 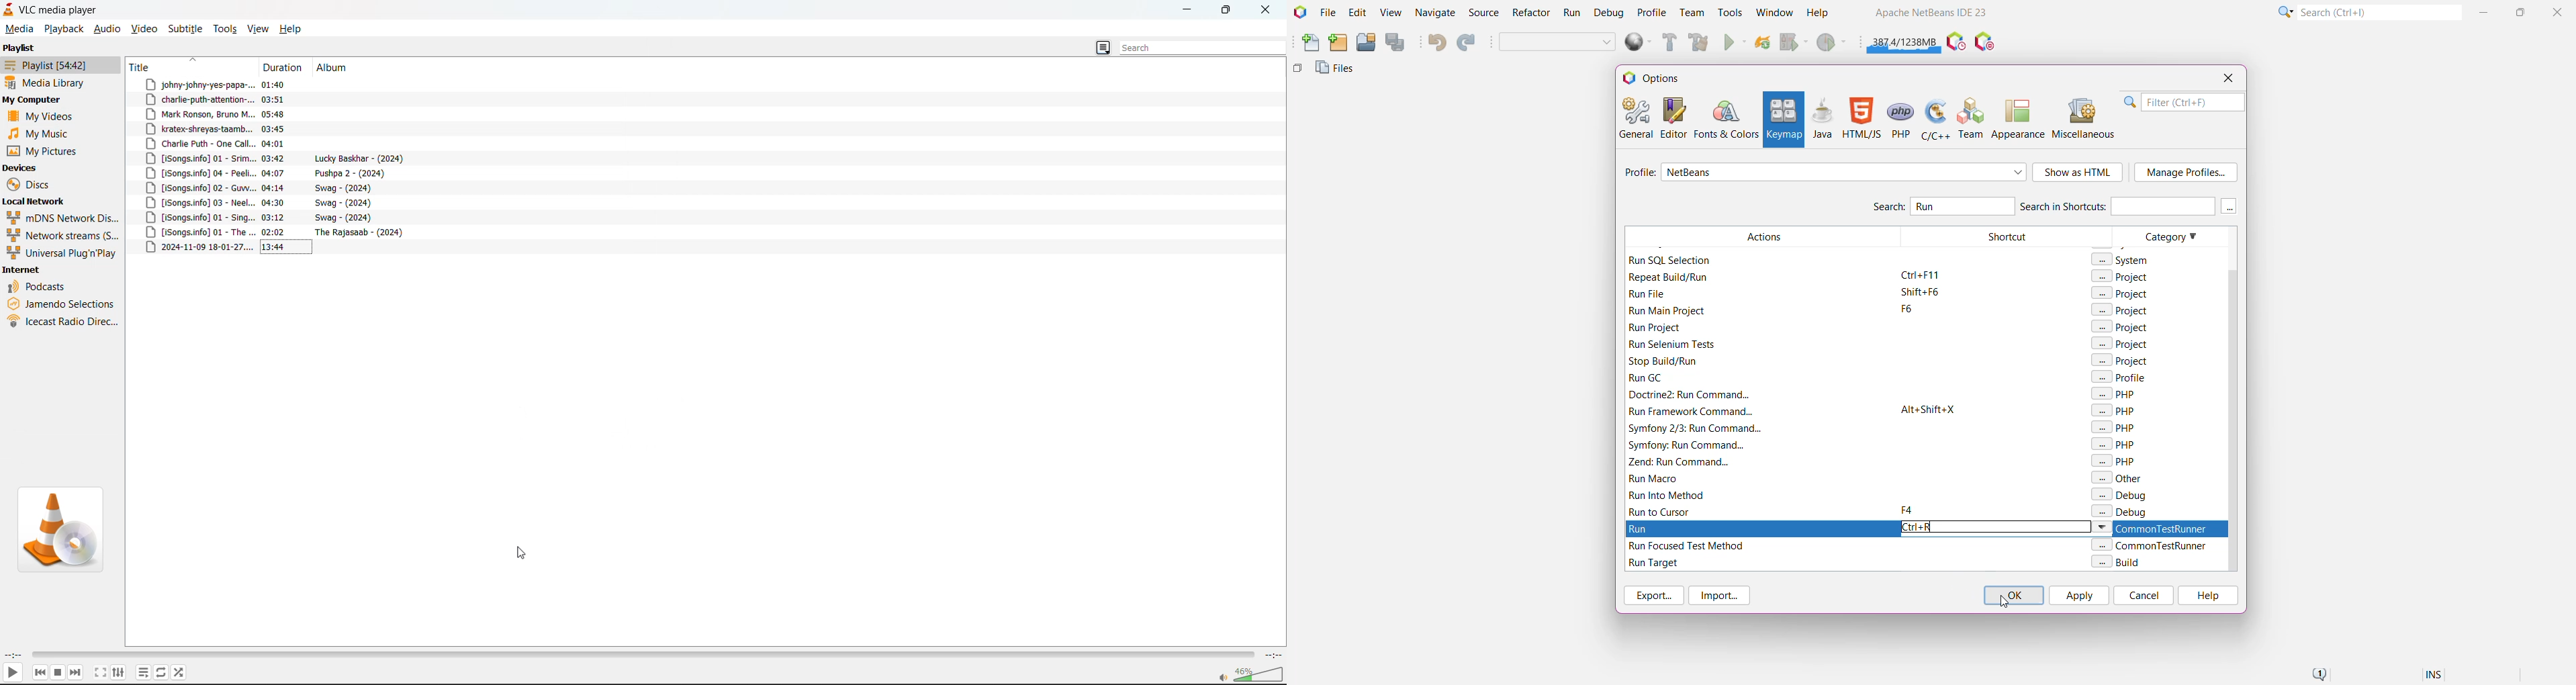 I want to click on discs, so click(x=28, y=184).